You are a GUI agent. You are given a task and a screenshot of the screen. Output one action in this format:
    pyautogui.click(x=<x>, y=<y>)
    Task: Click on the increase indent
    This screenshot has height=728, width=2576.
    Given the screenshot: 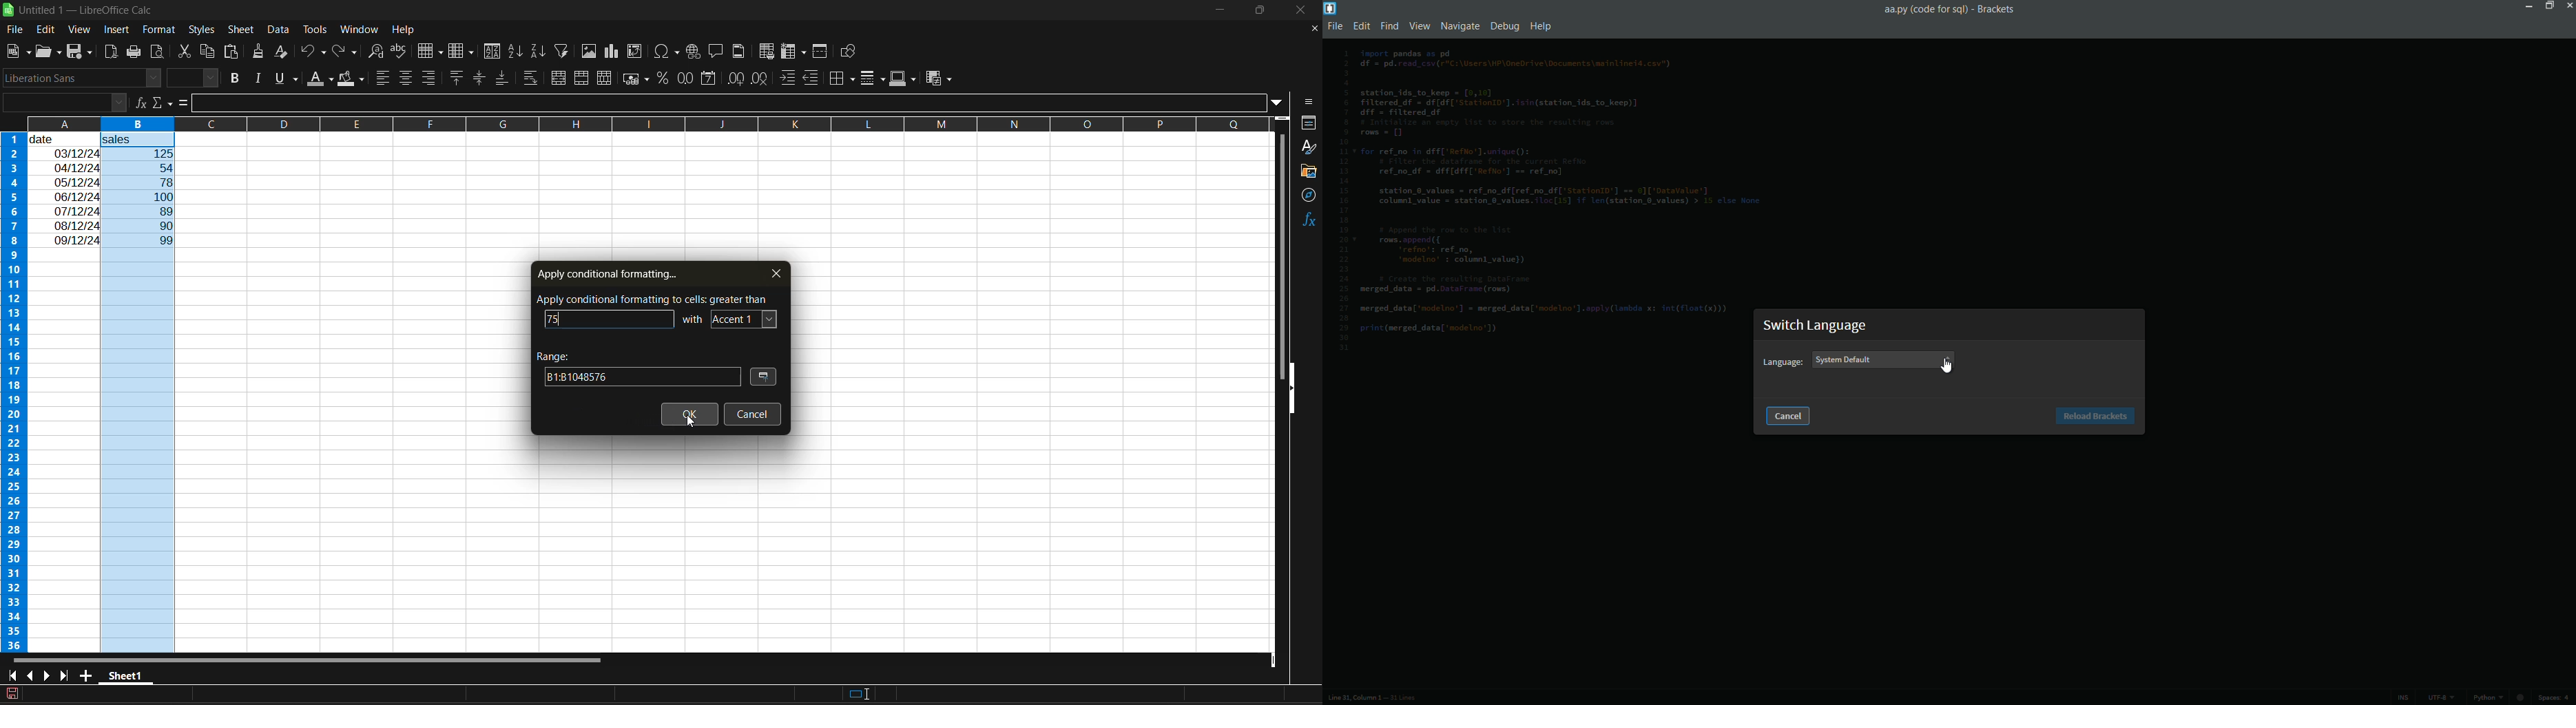 What is the action you would take?
    pyautogui.click(x=788, y=78)
    